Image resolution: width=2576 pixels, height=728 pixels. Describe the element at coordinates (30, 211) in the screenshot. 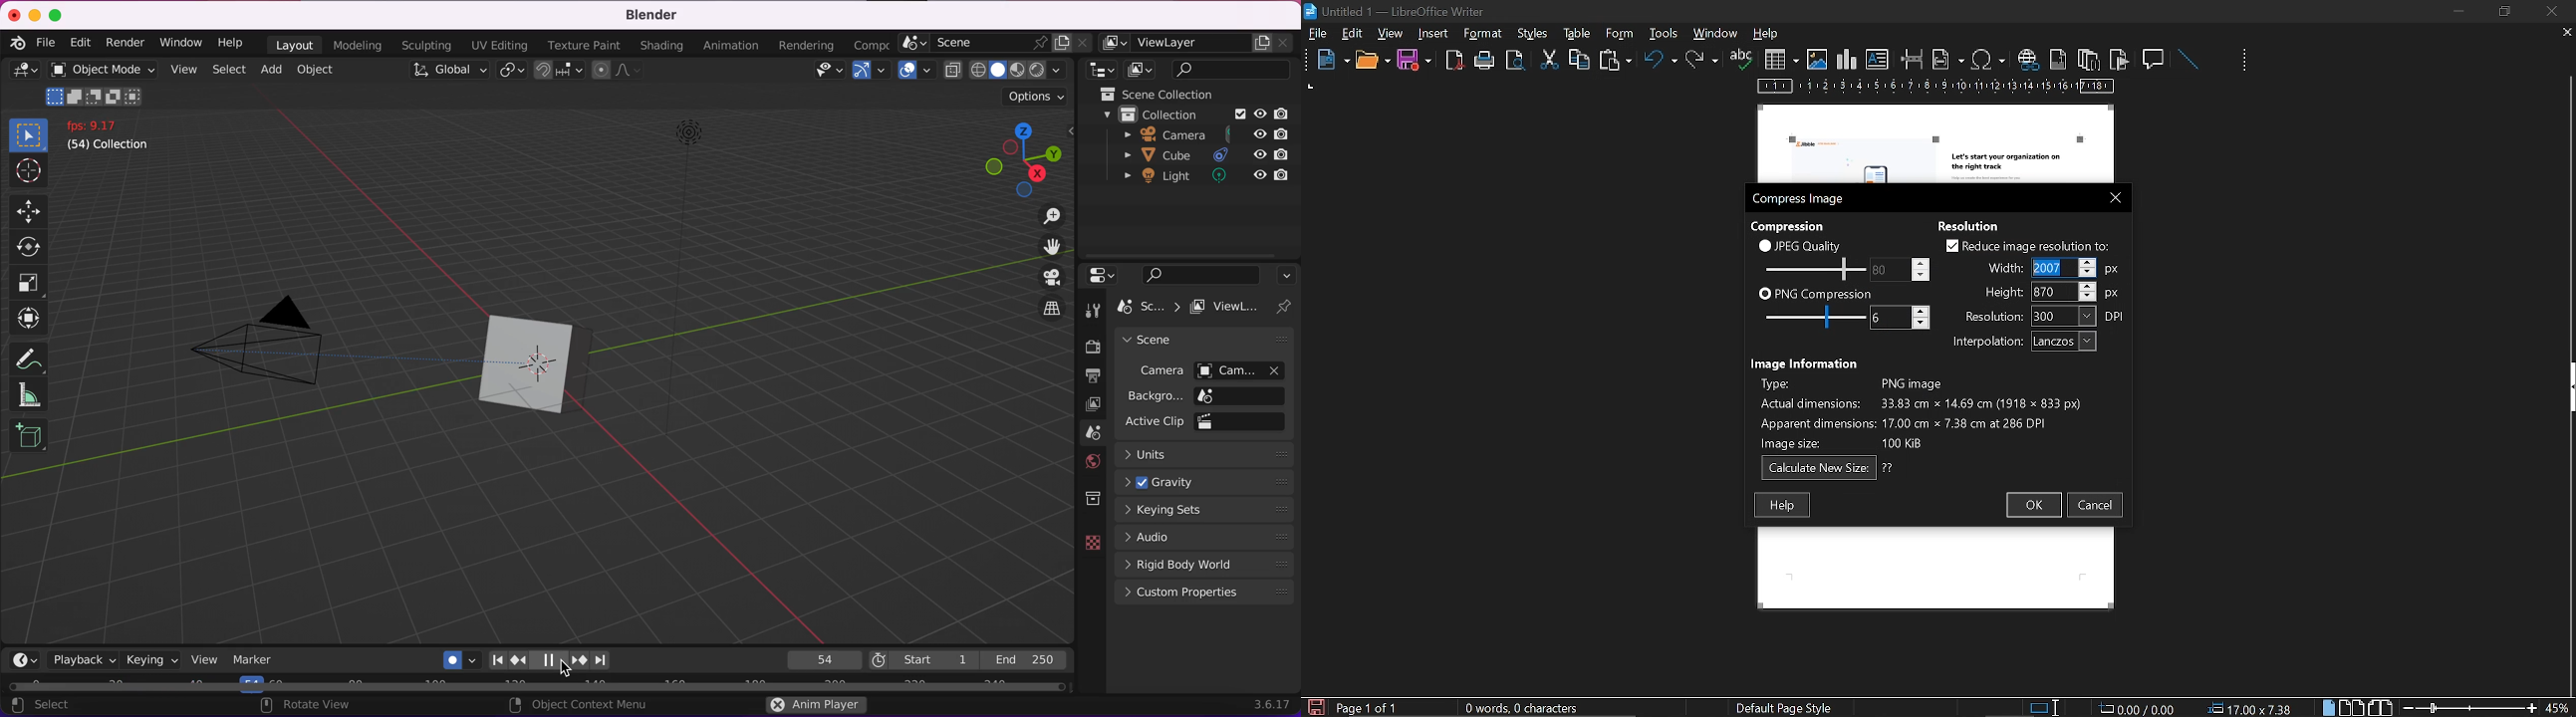

I see `move` at that location.